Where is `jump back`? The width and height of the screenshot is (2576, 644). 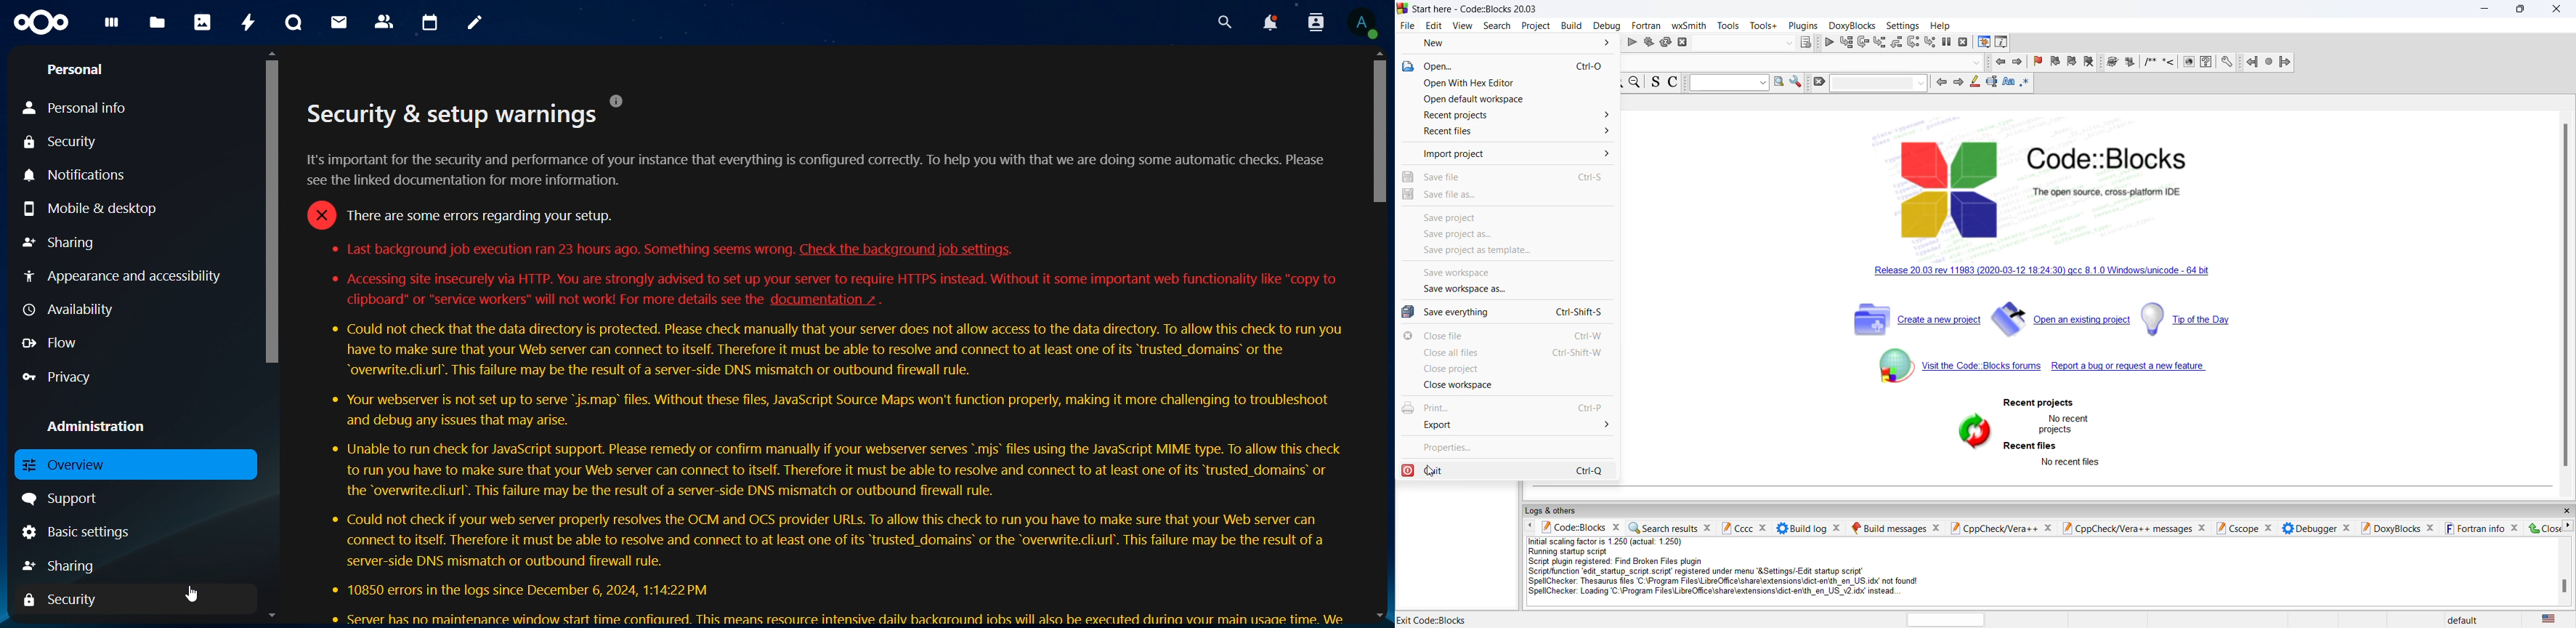
jump back is located at coordinates (2249, 63).